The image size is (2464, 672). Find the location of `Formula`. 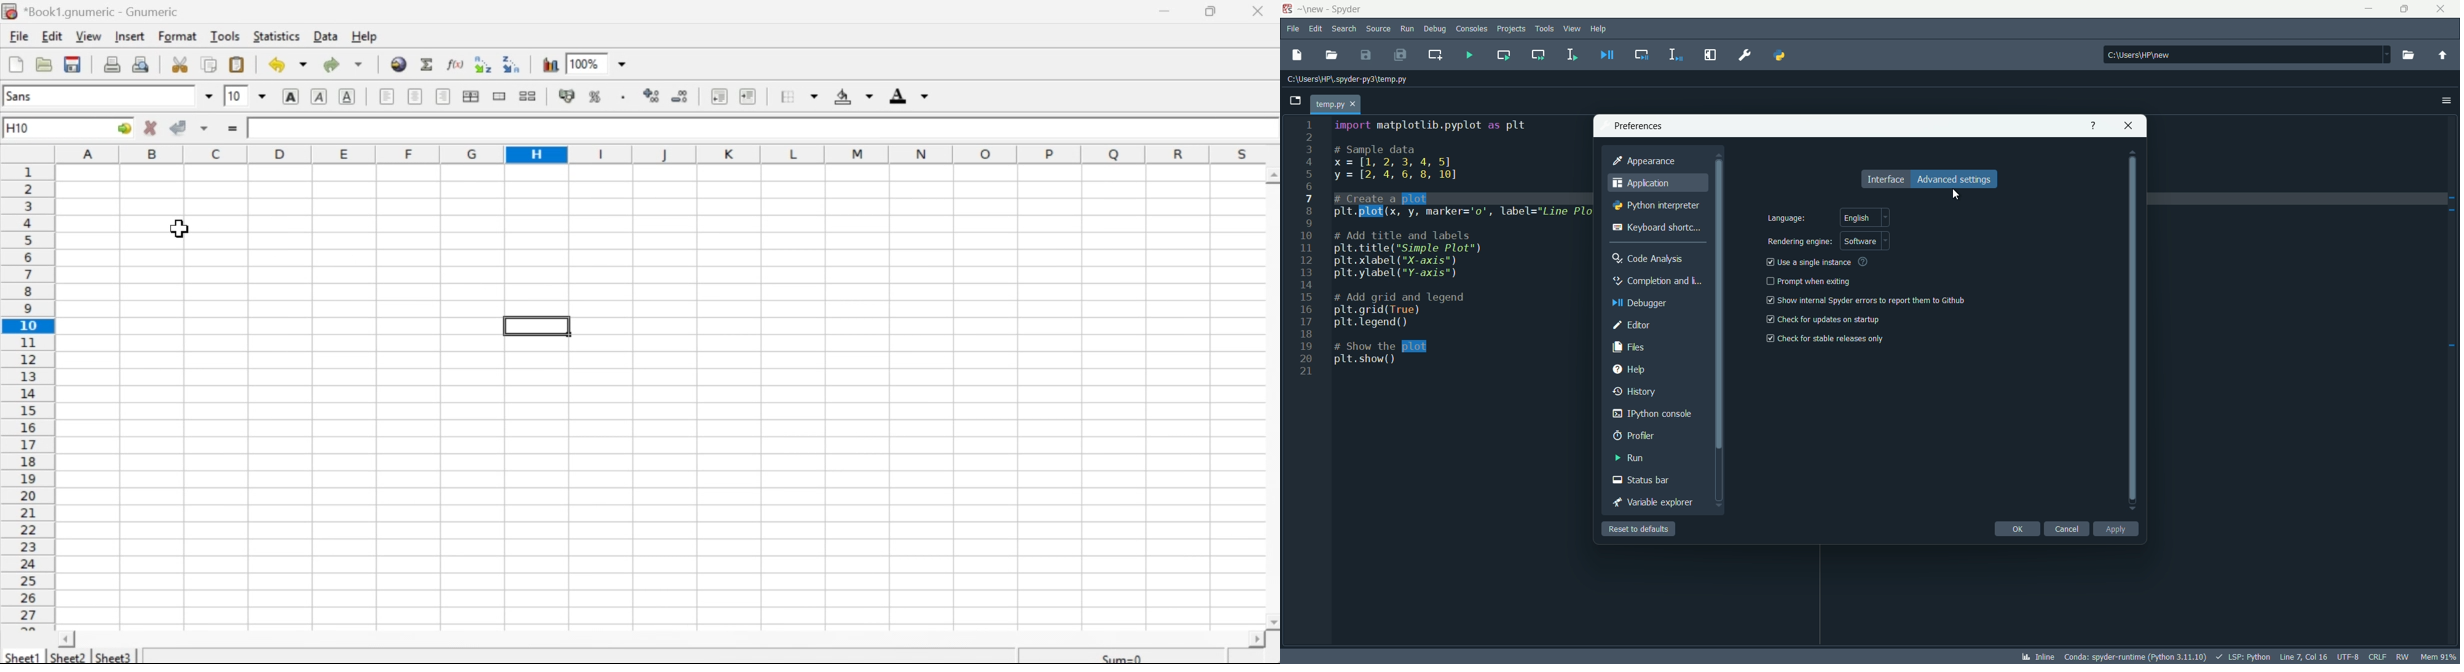

Formula is located at coordinates (428, 64).